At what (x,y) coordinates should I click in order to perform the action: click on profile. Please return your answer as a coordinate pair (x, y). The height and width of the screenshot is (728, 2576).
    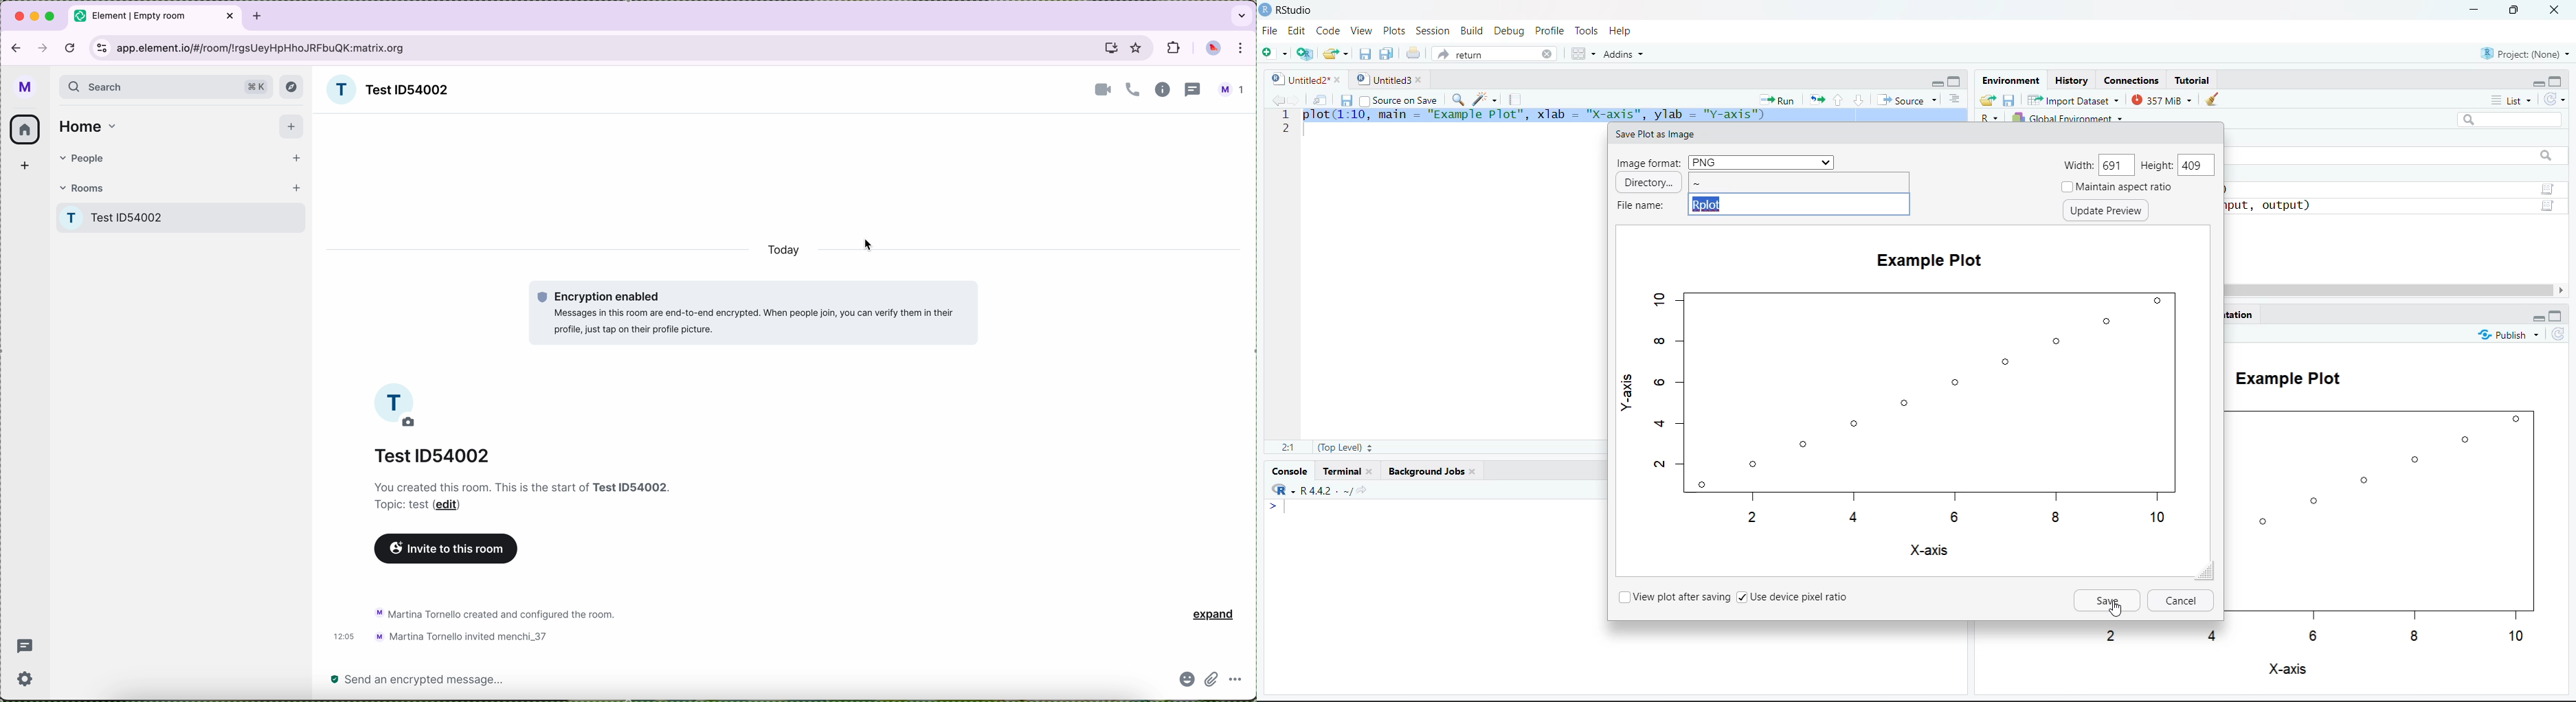
    Looking at the image, I should click on (1233, 91).